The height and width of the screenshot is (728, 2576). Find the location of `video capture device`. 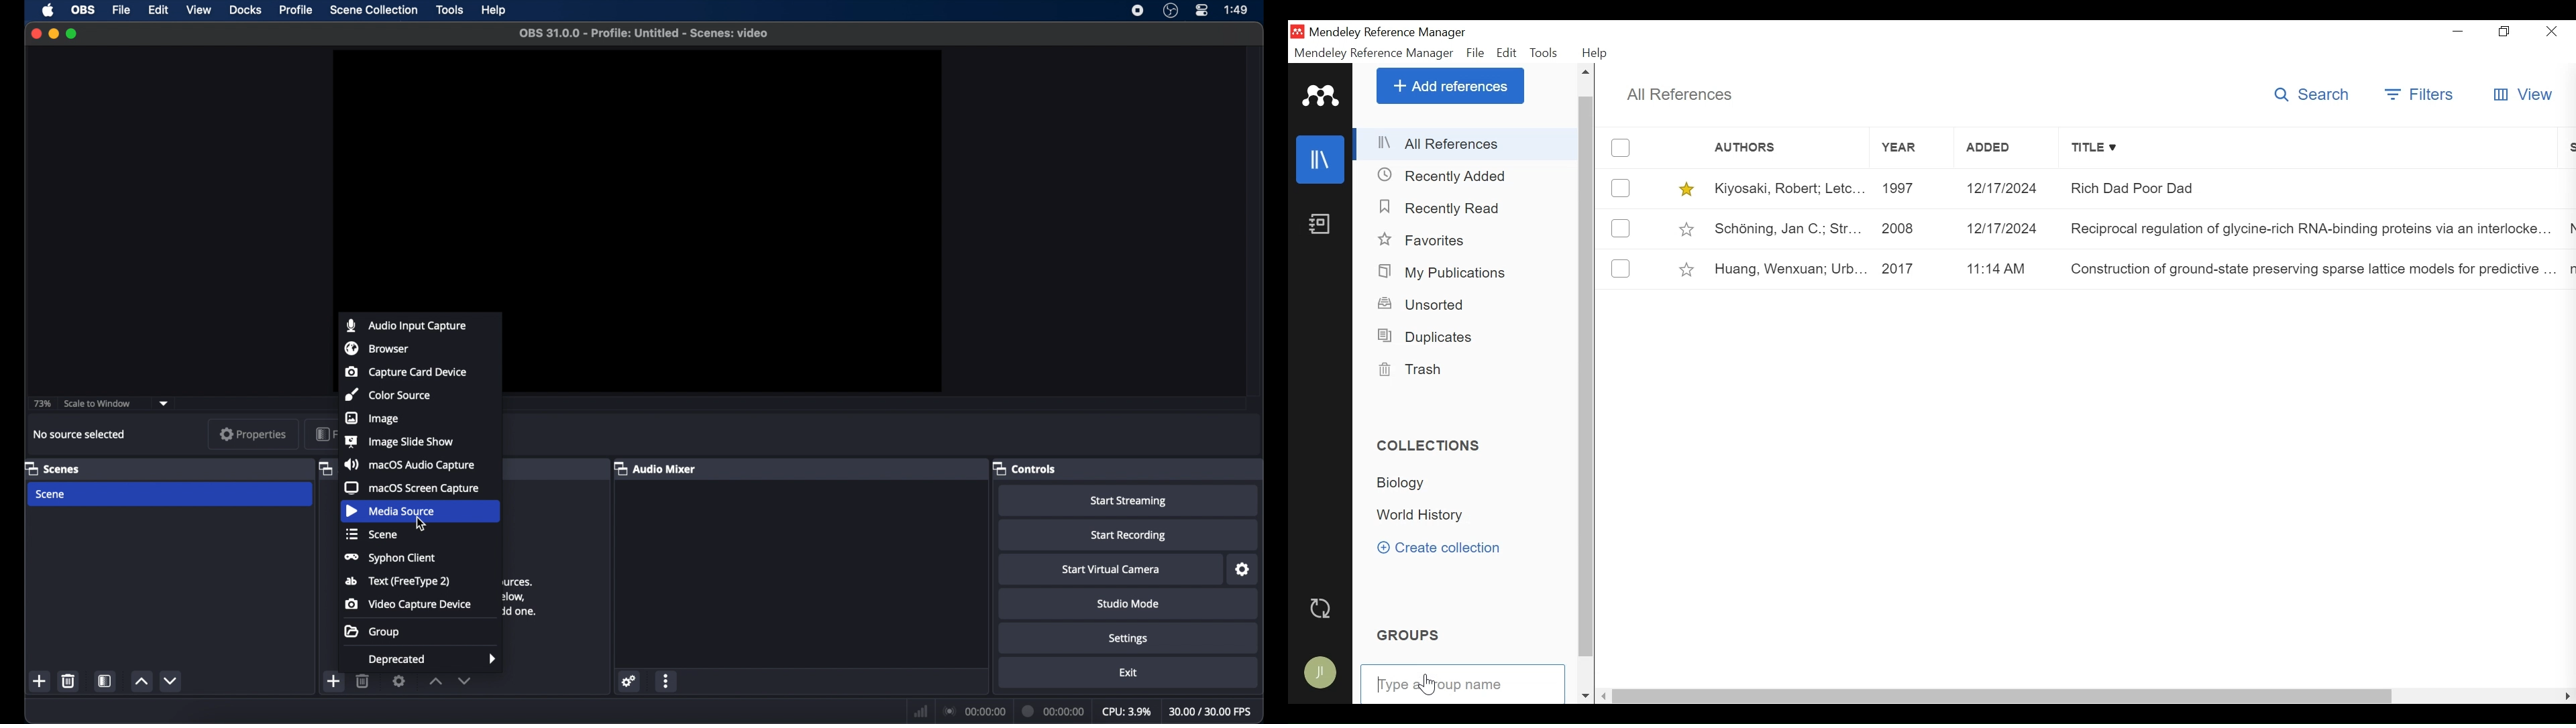

video capture device is located at coordinates (410, 603).